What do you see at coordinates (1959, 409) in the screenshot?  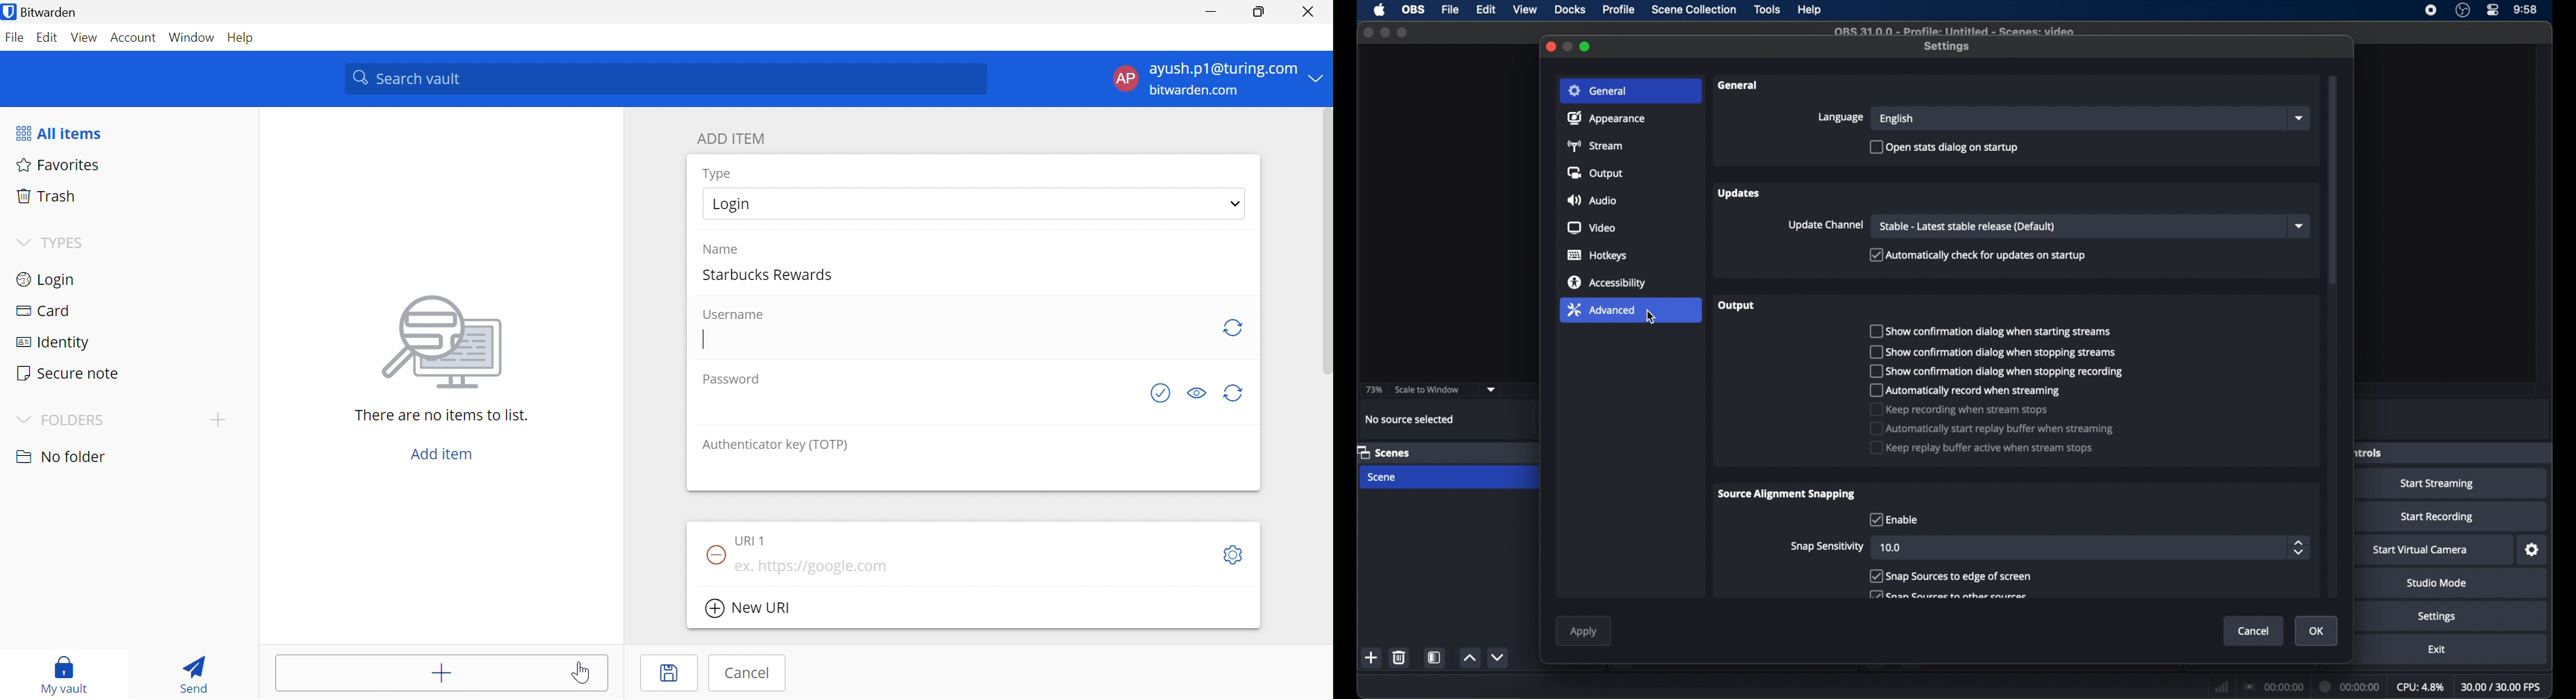 I see `checkbox` at bounding box center [1959, 409].